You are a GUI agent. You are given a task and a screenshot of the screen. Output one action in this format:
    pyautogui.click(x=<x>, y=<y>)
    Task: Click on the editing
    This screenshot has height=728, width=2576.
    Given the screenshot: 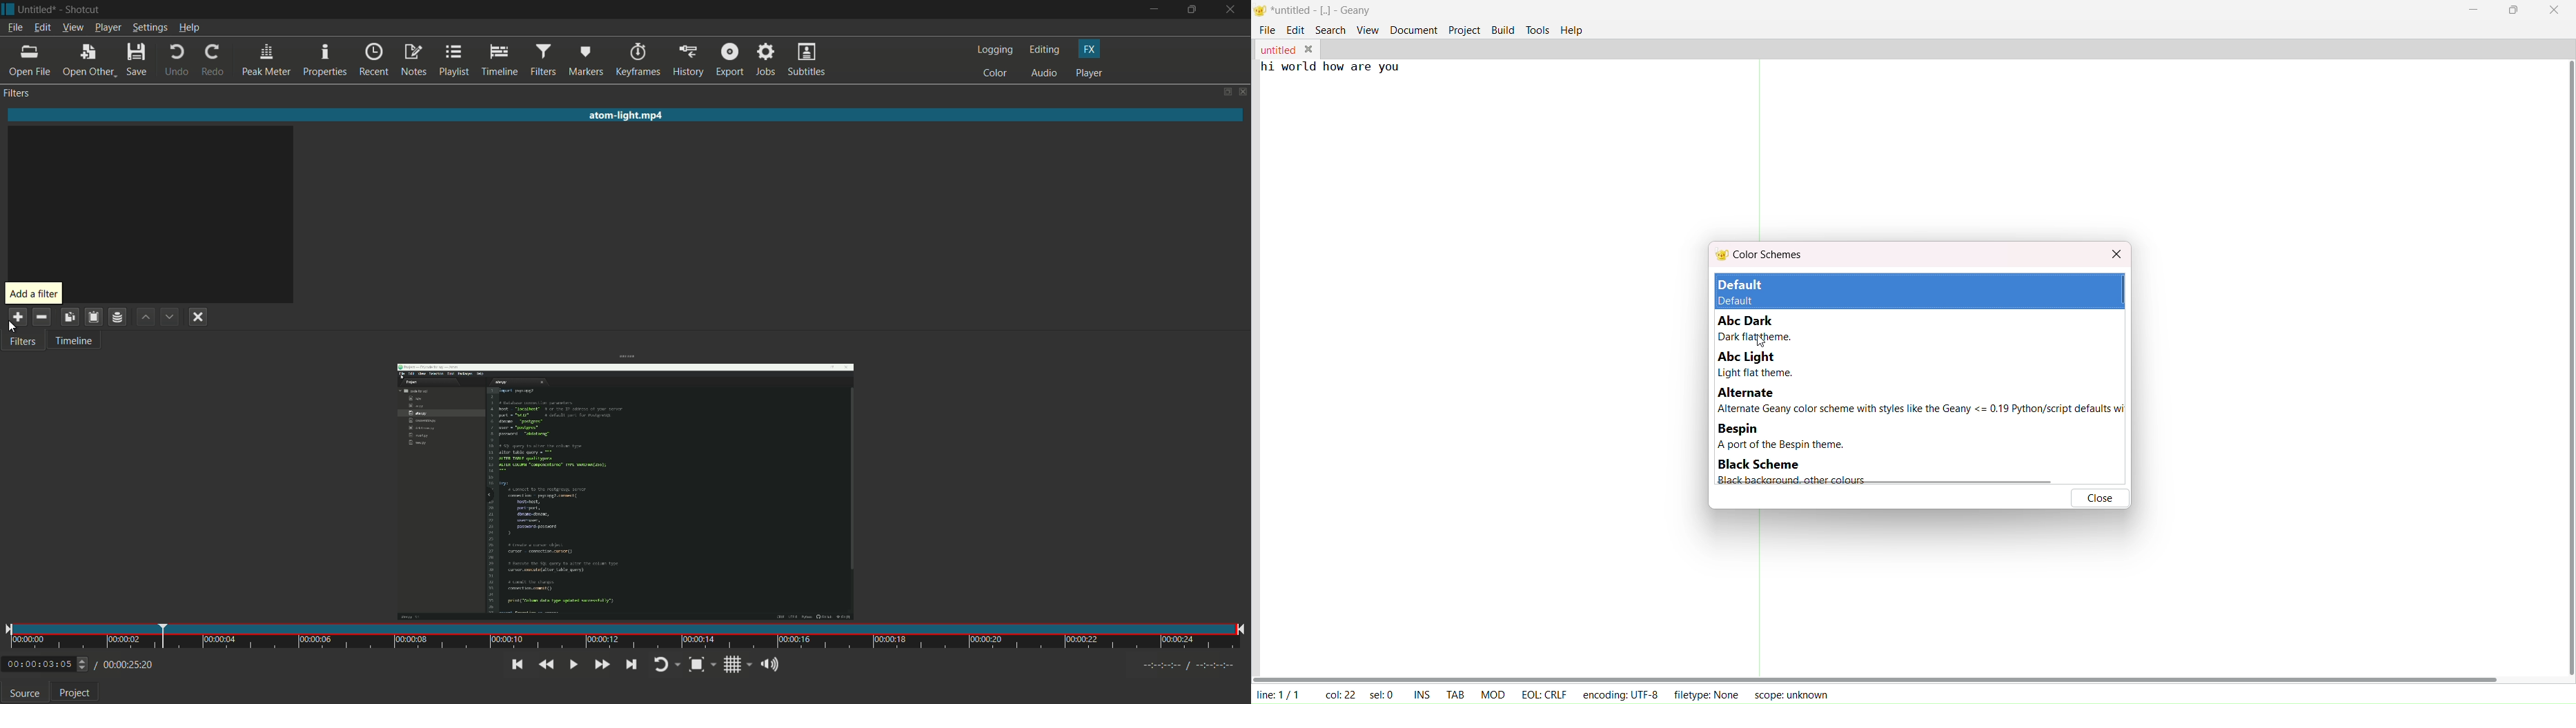 What is the action you would take?
    pyautogui.click(x=1045, y=50)
    